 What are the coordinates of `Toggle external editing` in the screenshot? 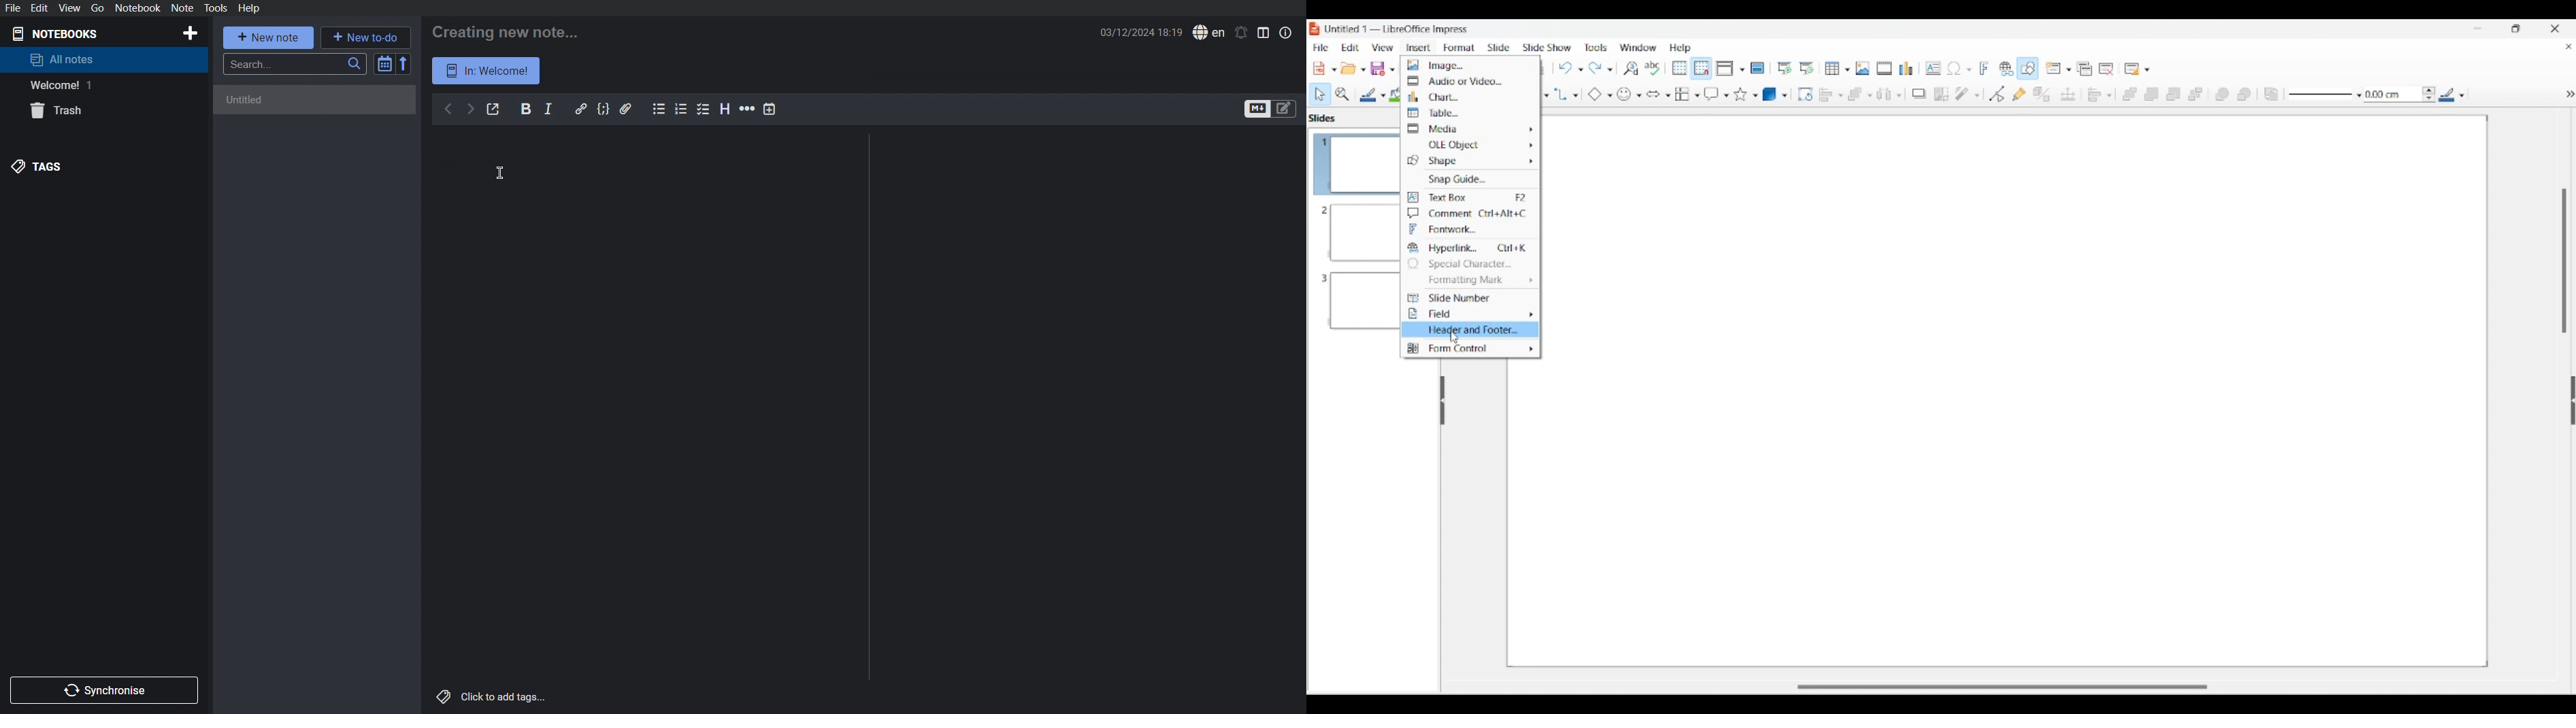 It's located at (494, 109).